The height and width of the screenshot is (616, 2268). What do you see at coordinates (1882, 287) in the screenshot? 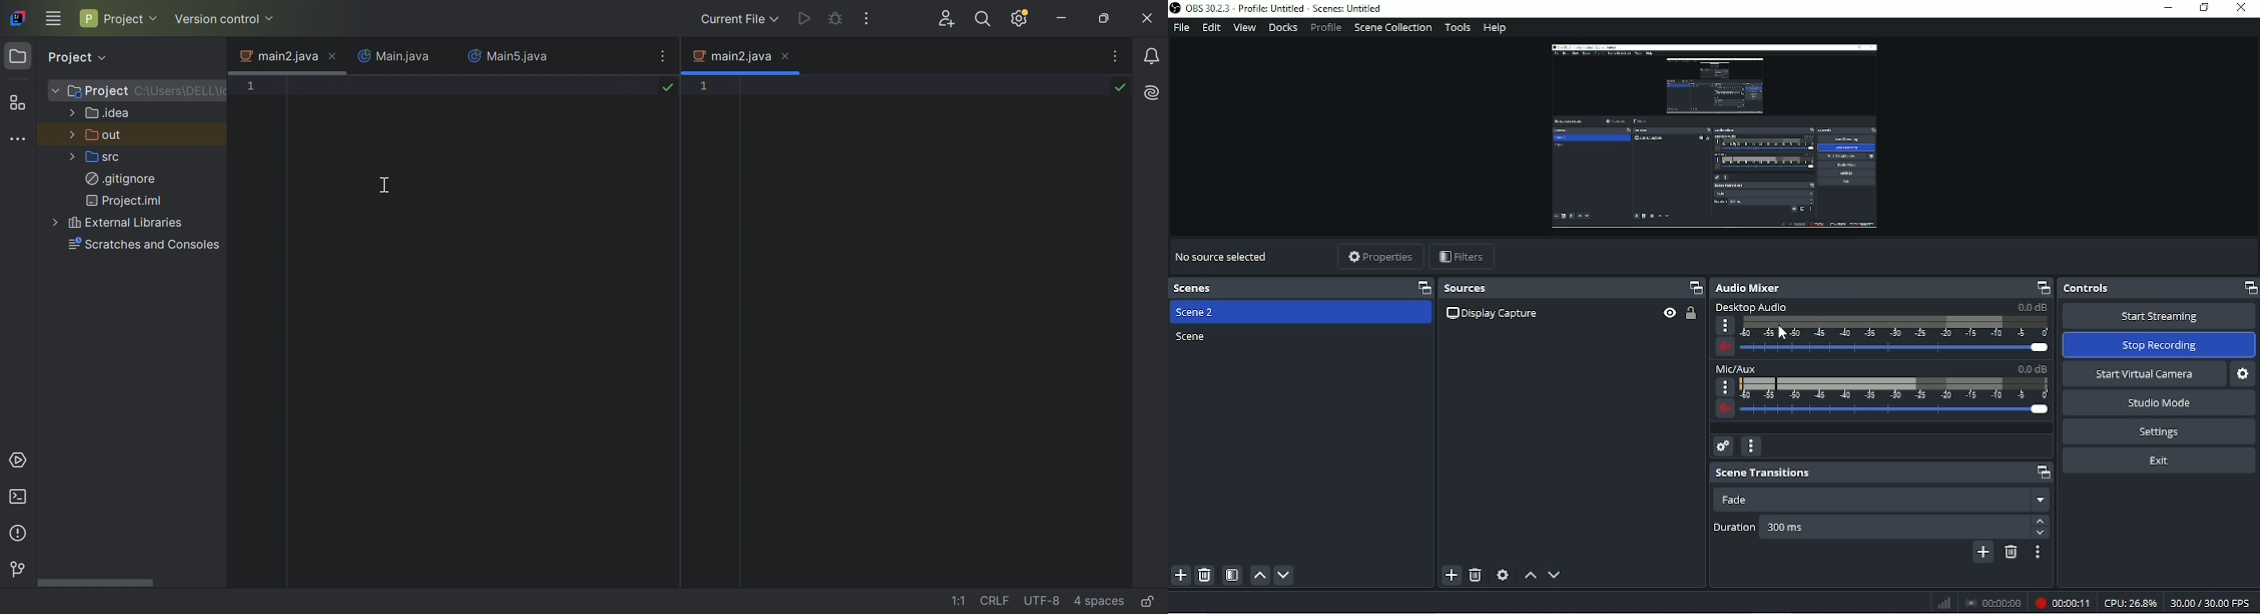
I see `Audio Mixer` at bounding box center [1882, 287].